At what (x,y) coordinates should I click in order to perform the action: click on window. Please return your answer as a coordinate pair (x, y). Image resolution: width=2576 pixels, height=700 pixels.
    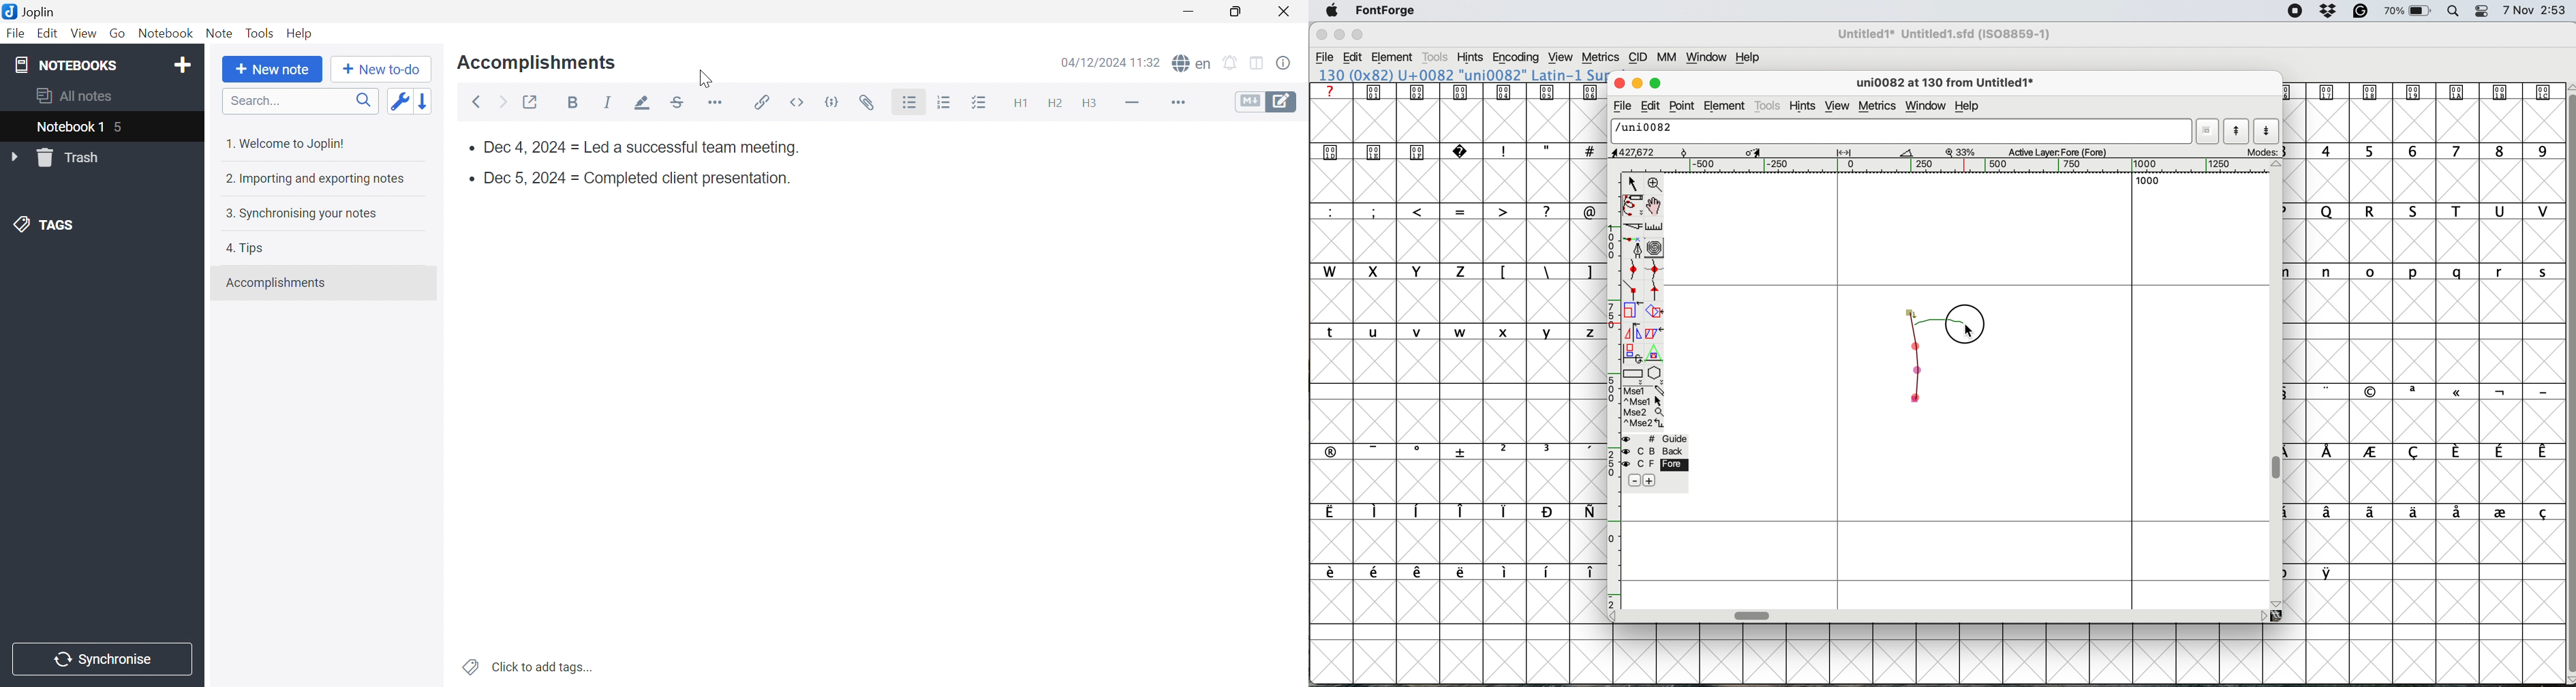
    Looking at the image, I should click on (1709, 58).